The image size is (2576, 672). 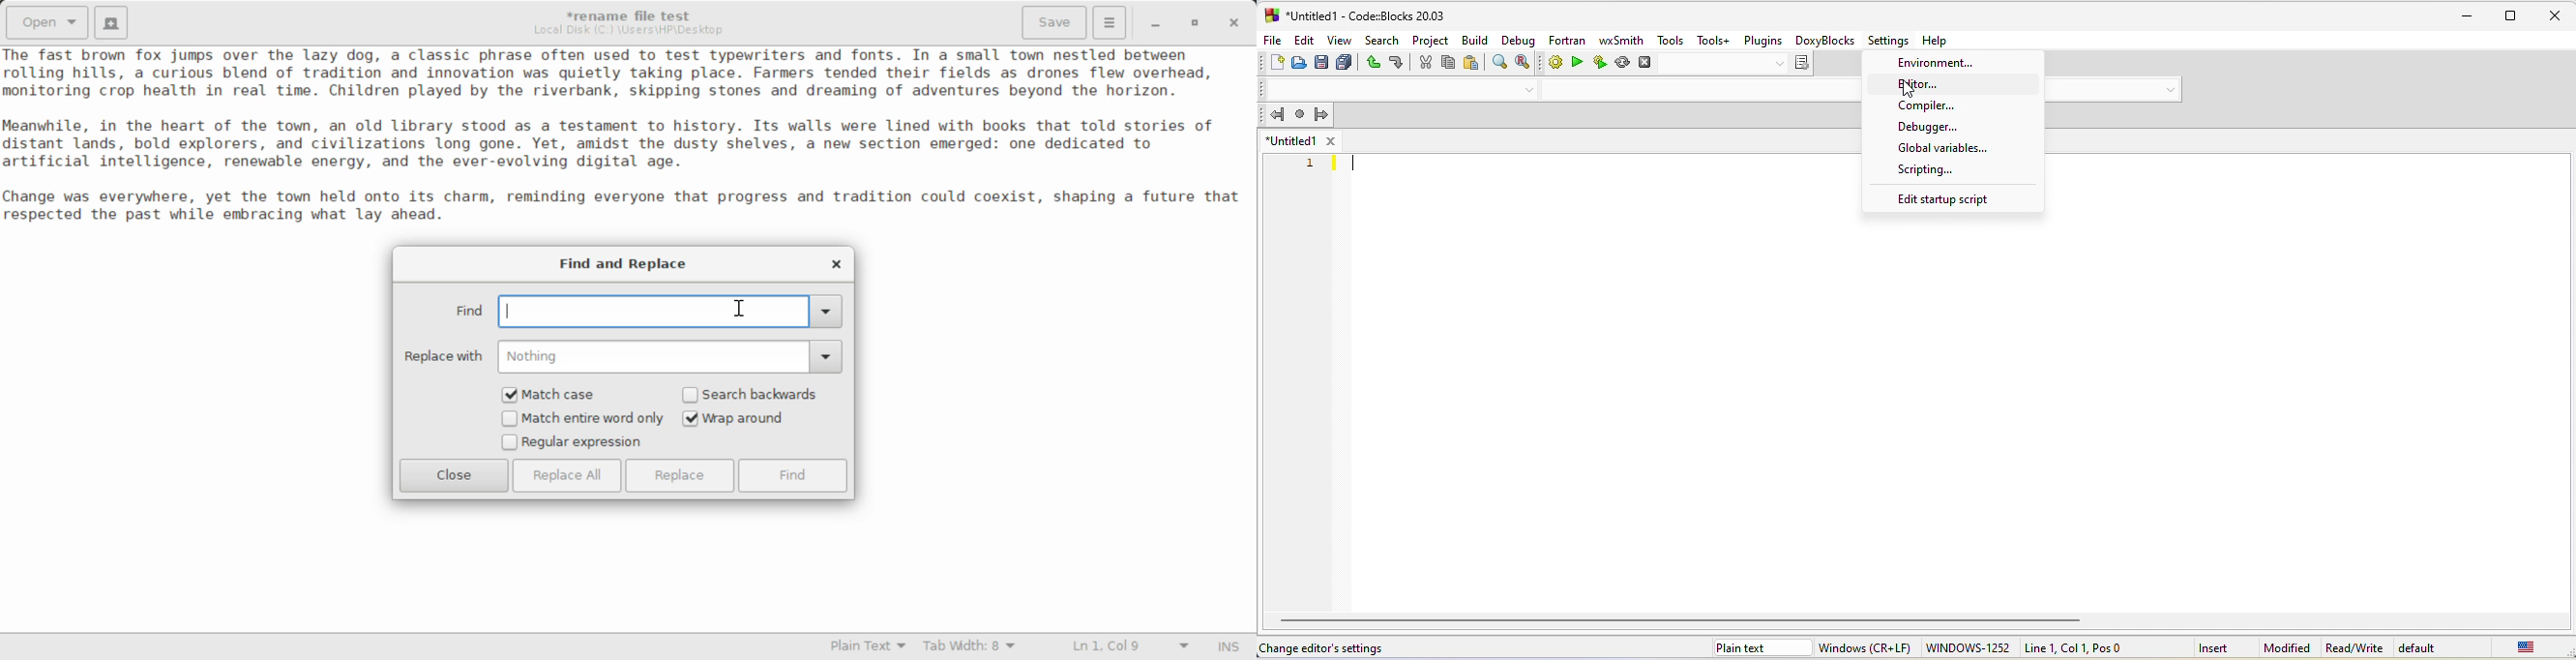 What do you see at coordinates (1942, 201) in the screenshot?
I see `edit startup script` at bounding box center [1942, 201].